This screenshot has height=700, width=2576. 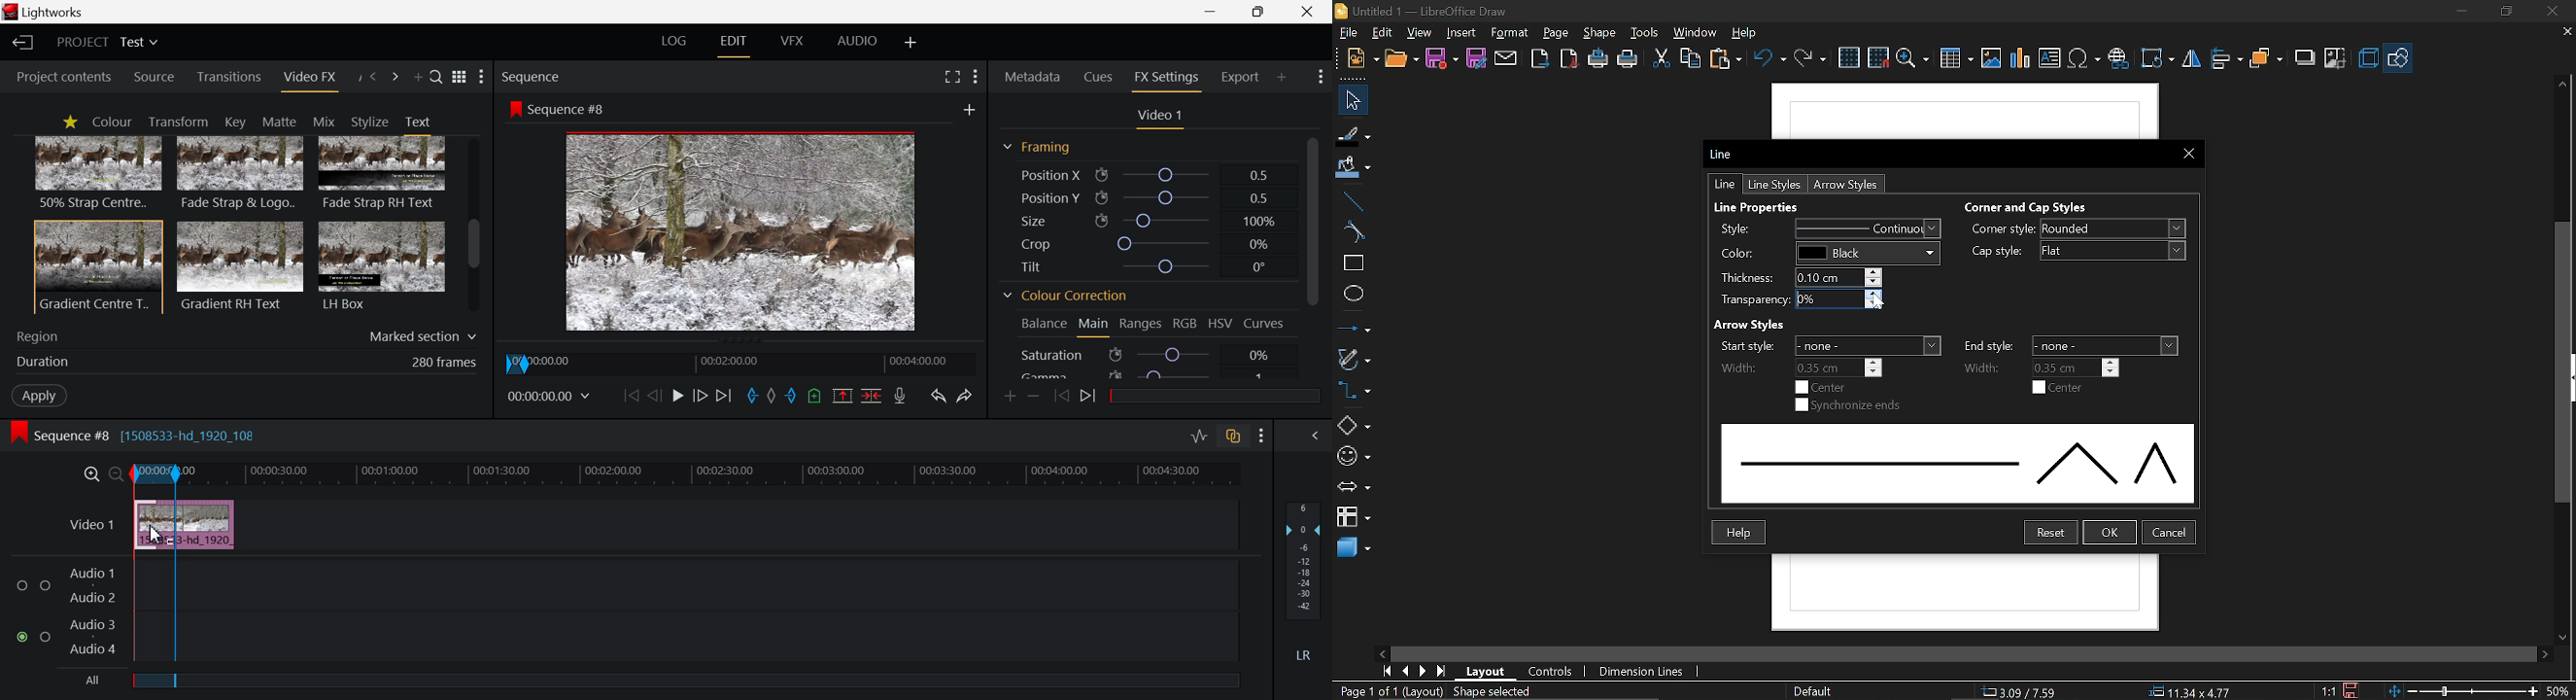 I want to click on Export, so click(x=1540, y=58).